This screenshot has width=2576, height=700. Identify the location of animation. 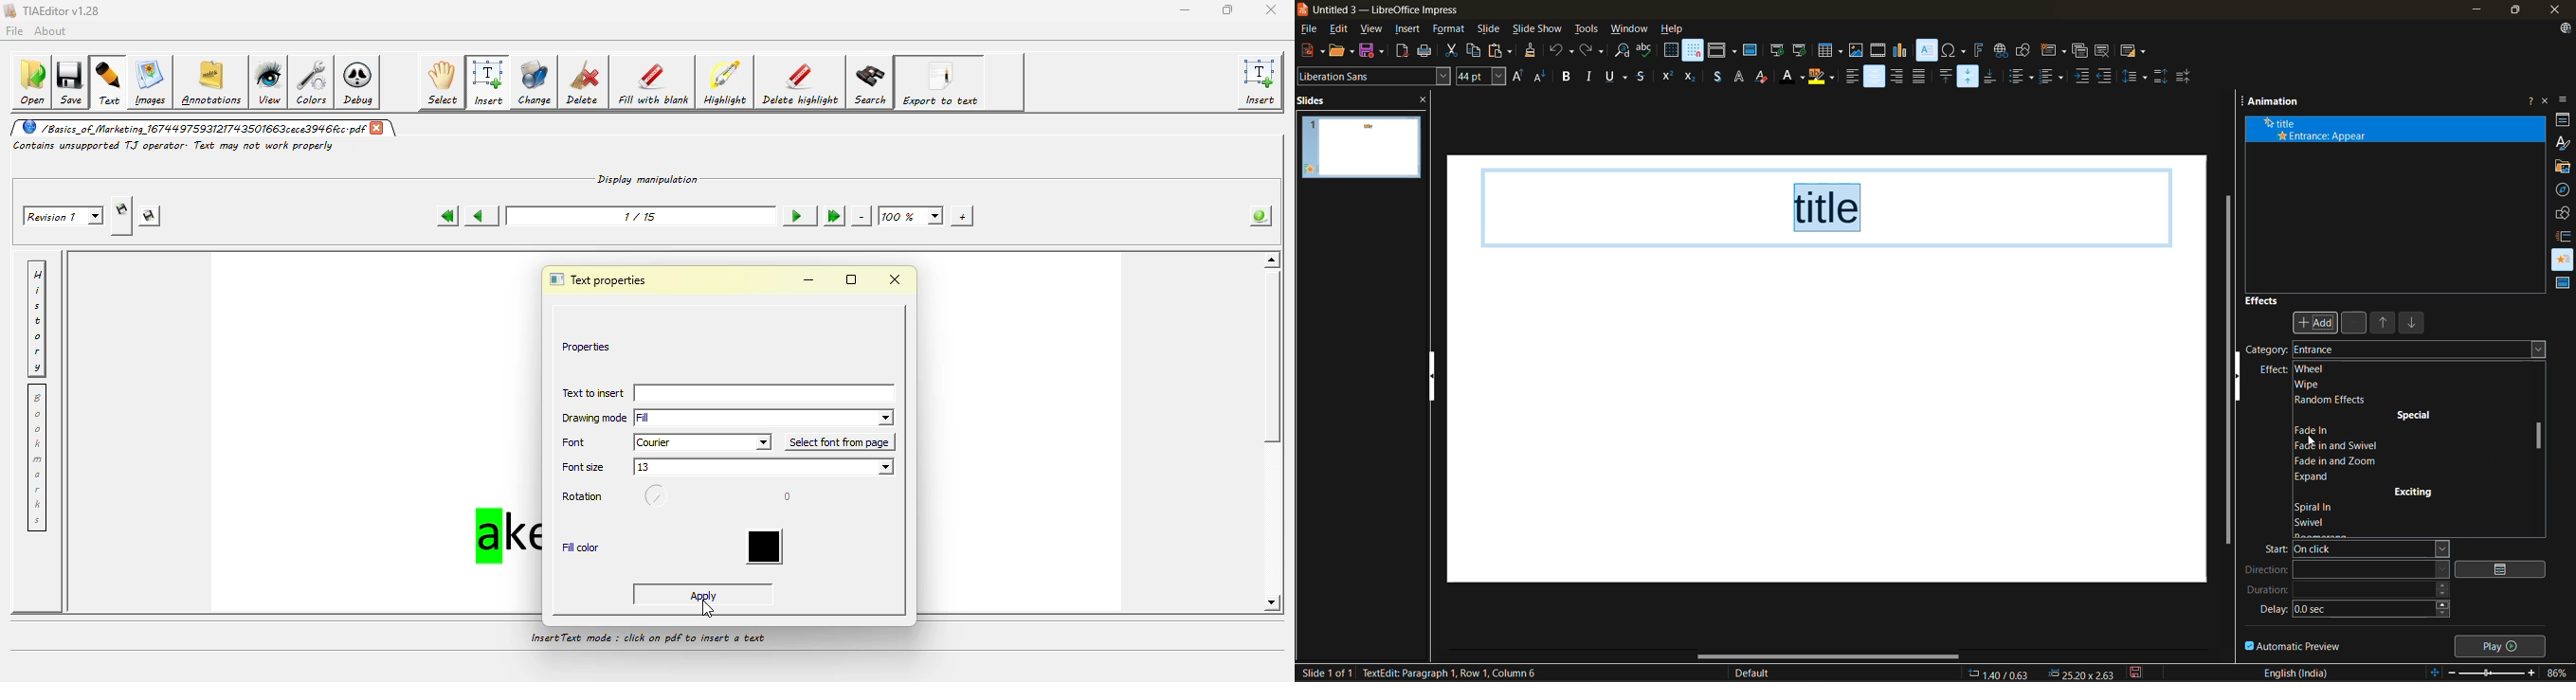
(2275, 103).